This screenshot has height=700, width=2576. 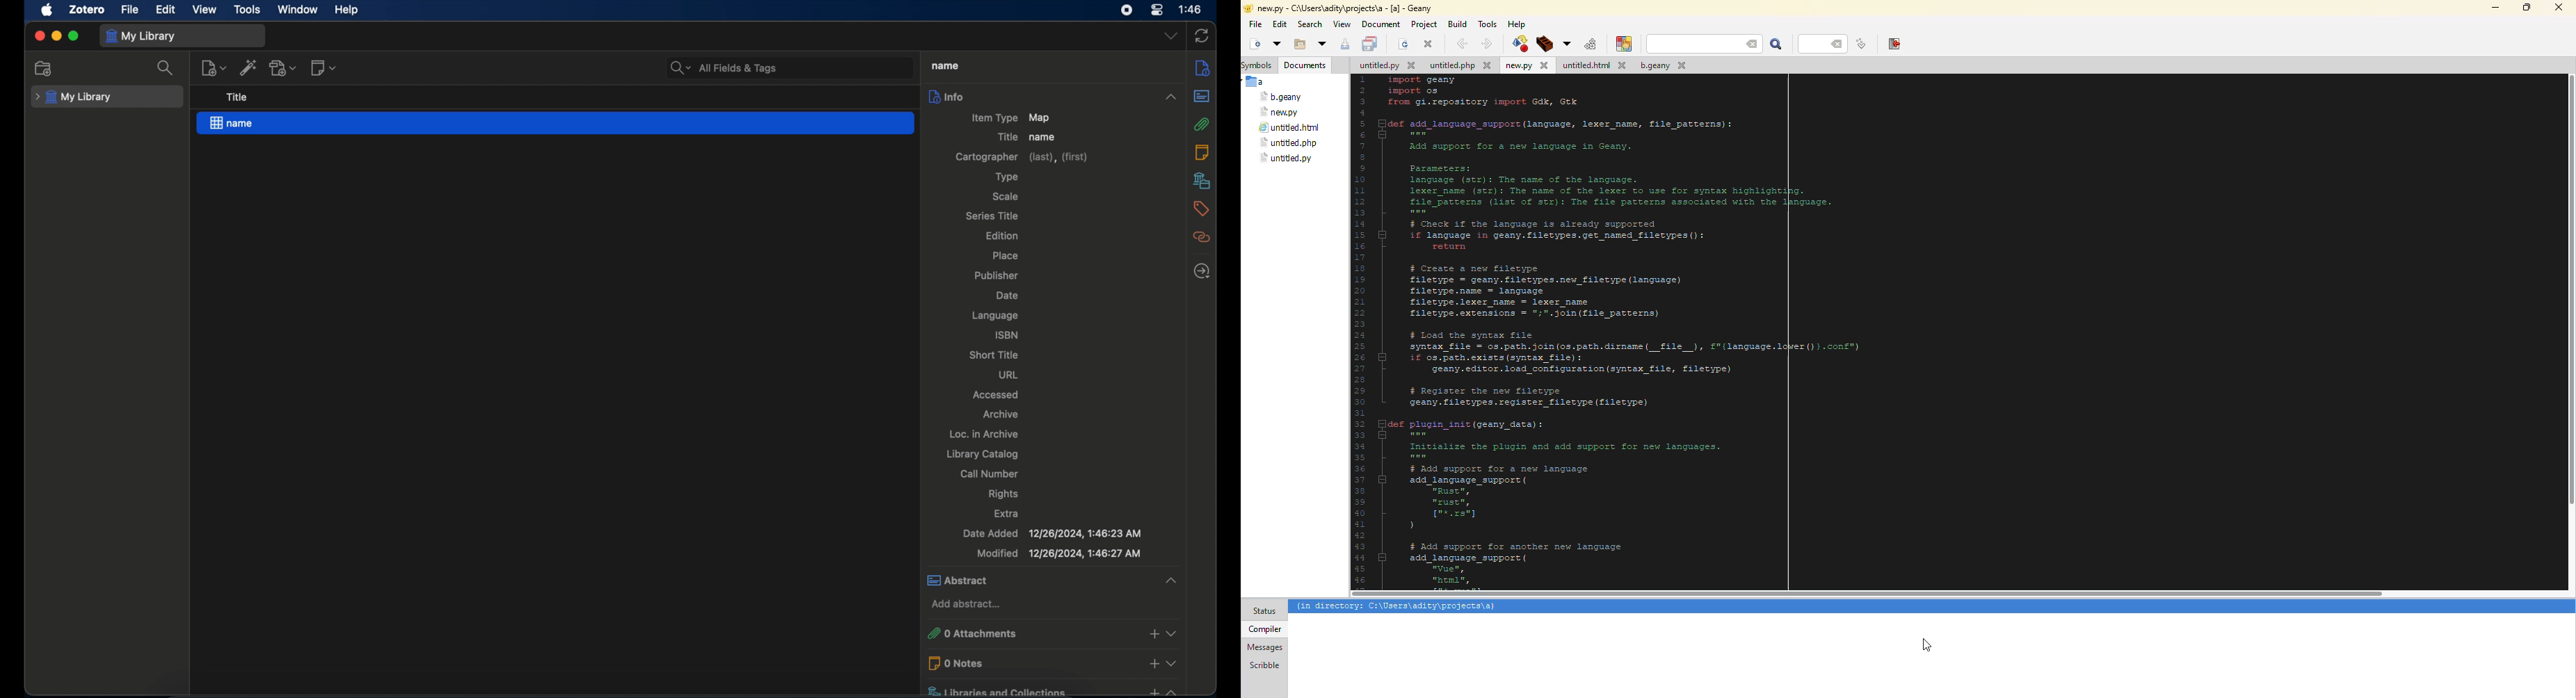 I want to click on Collapse or expand , so click(x=1171, y=98).